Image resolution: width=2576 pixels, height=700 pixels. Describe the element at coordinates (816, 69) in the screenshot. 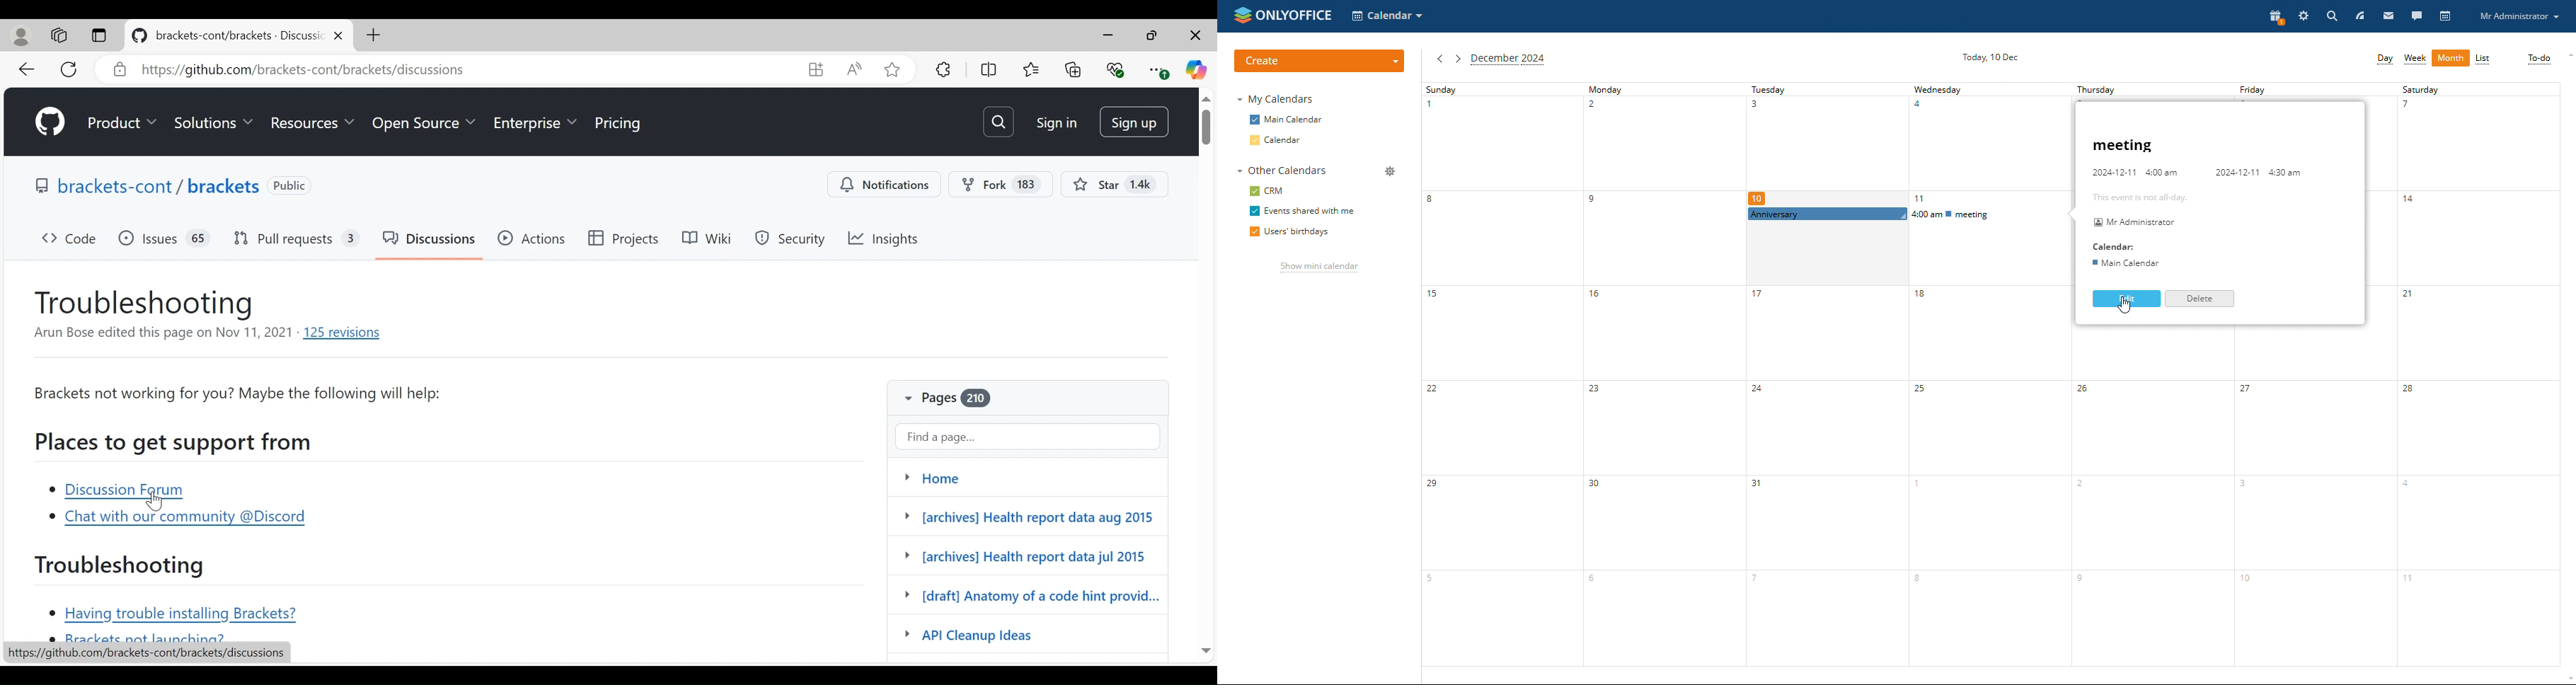

I see `Widget` at that location.